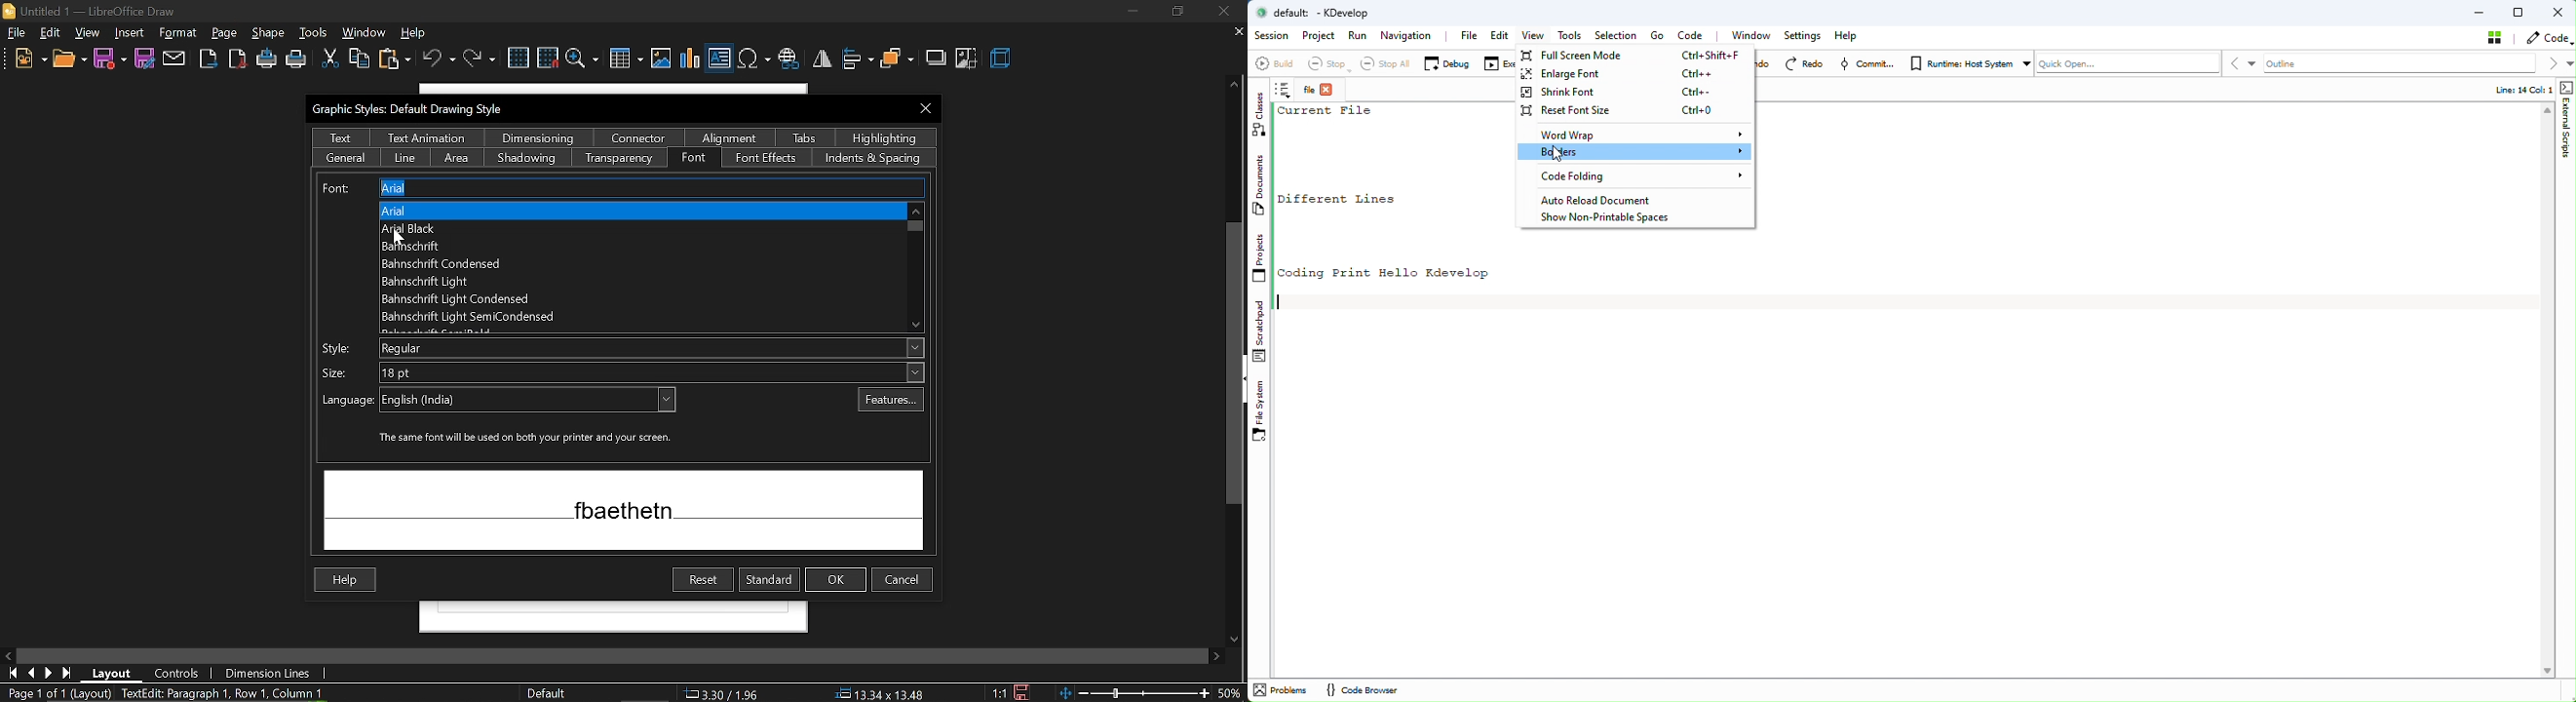  I want to click on arrange, so click(898, 60).